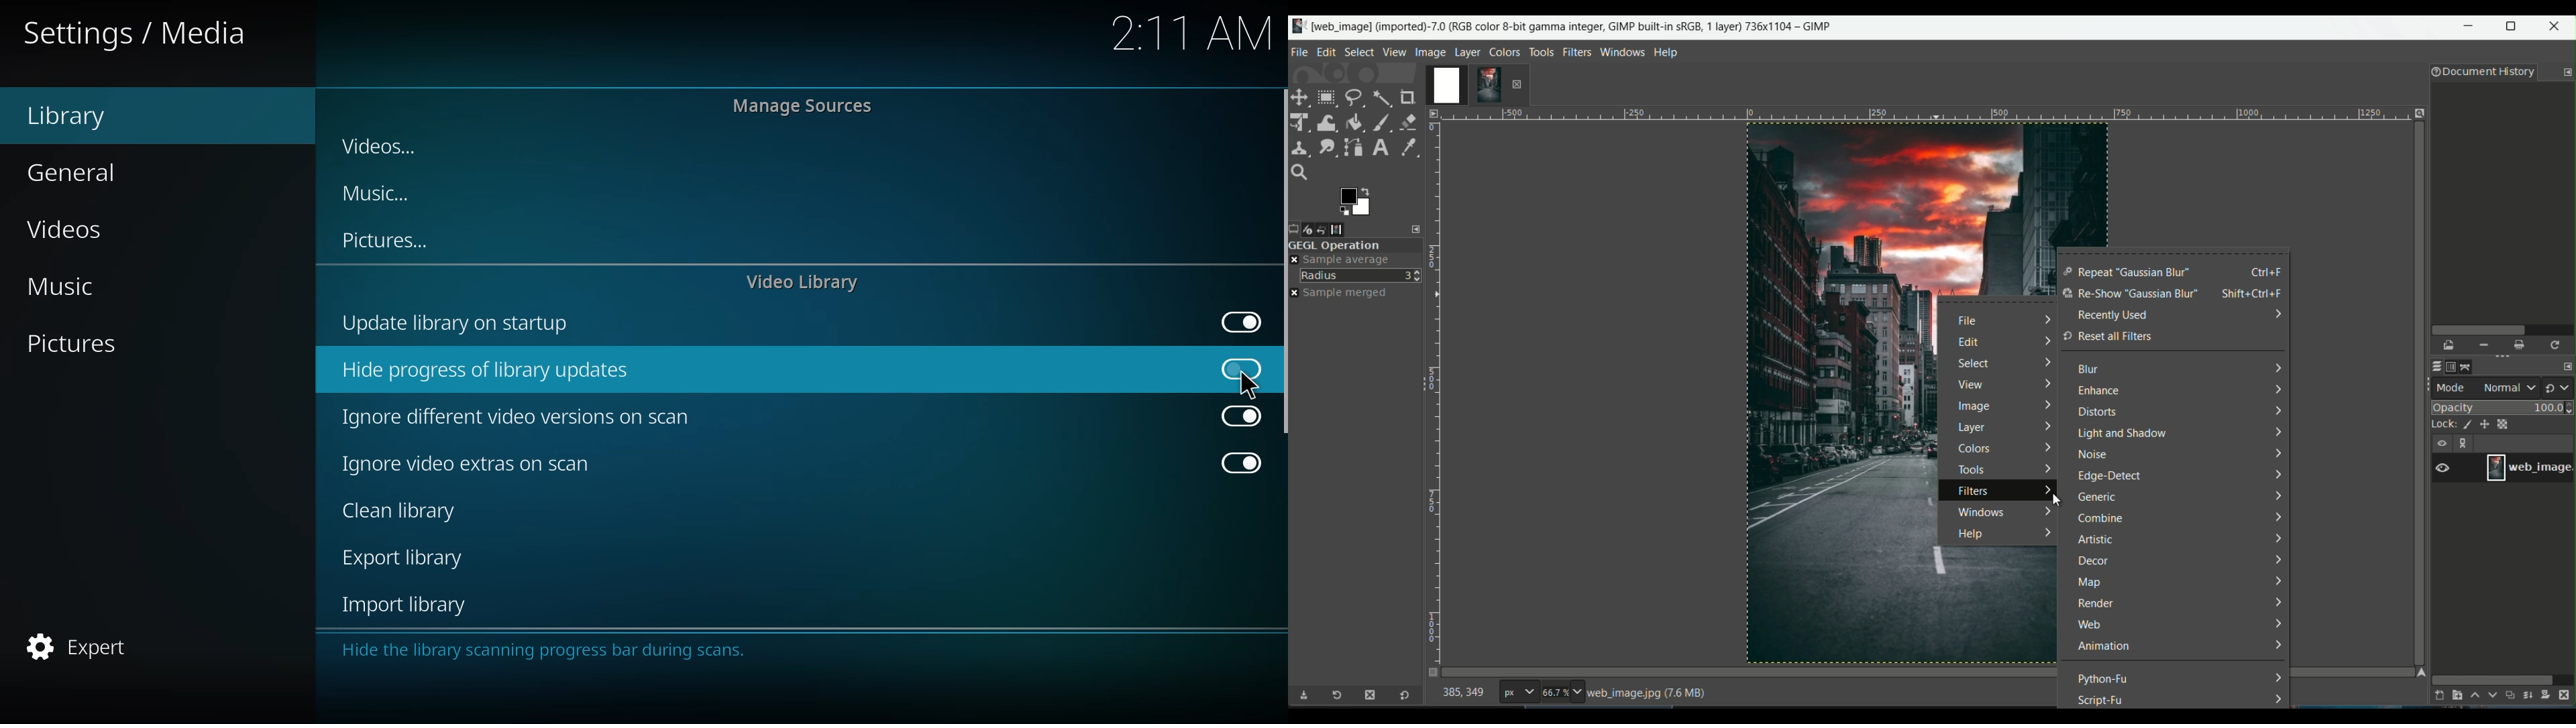 This screenshot has width=2576, height=728. What do you see at coordinates (2529, 467) in the screenshot?
I see `image name` at bounding box center [2529, 467].